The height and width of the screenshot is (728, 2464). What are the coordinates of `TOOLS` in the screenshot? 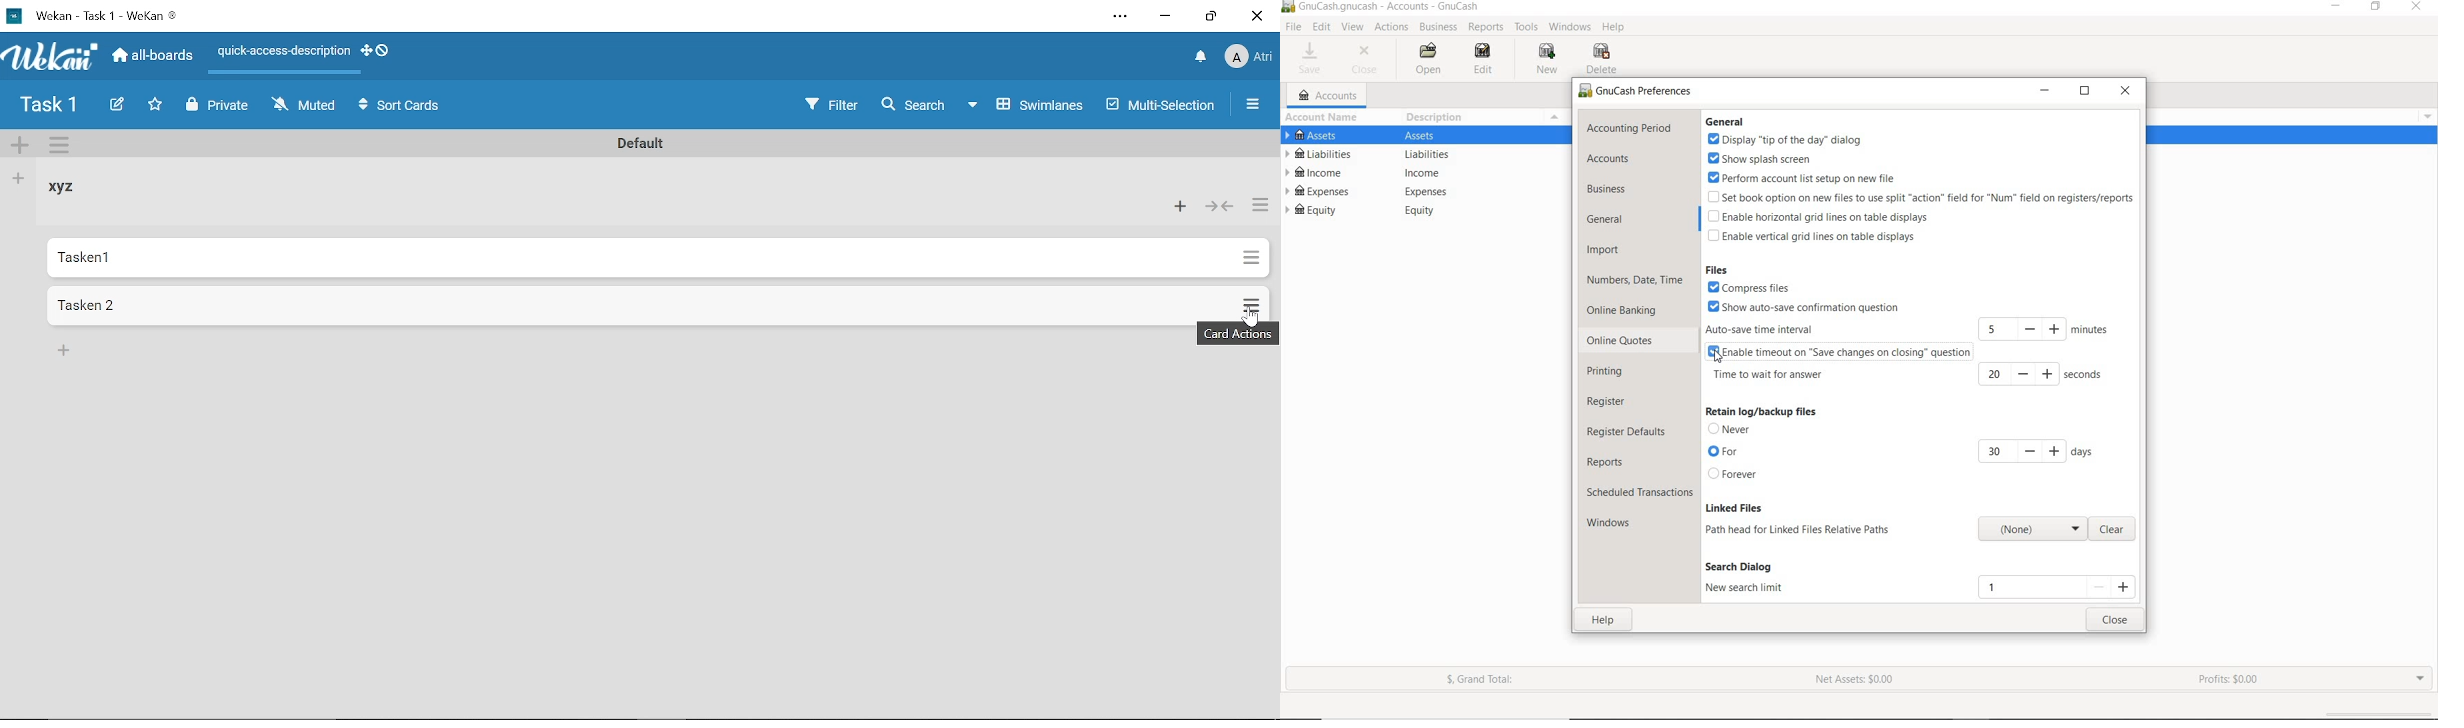 It's located at (1526, 28).